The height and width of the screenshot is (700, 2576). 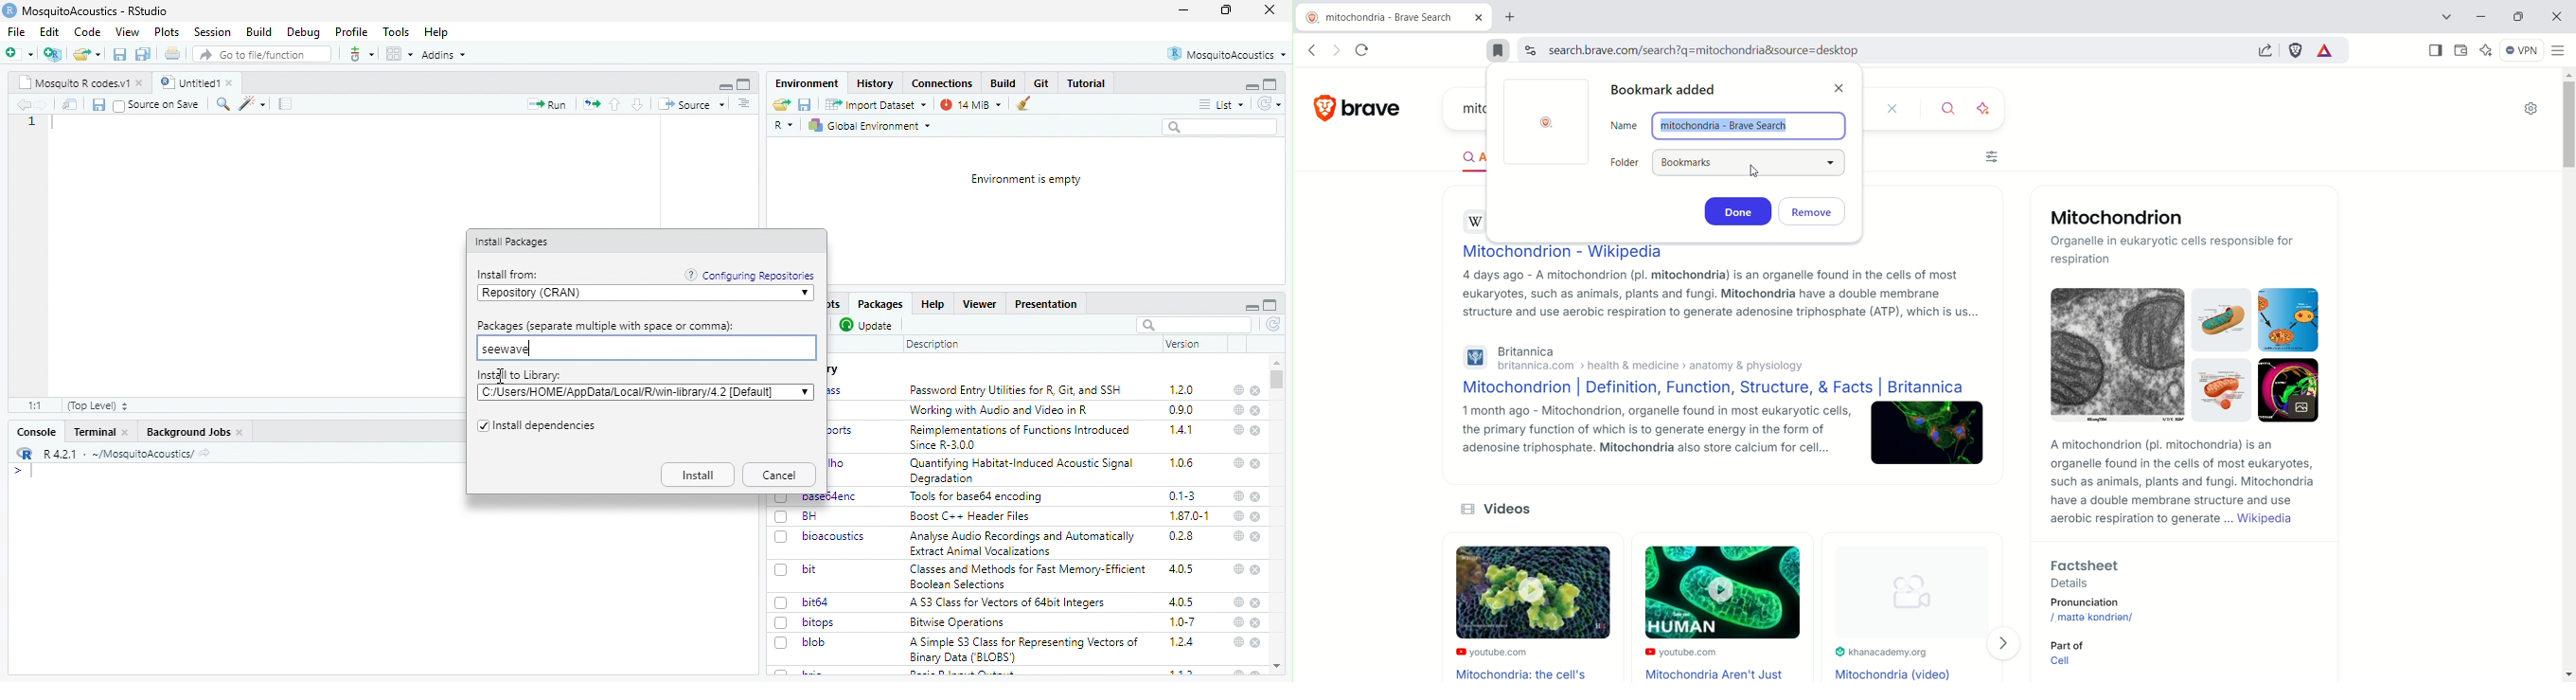 I want to click on close, so click(x=1255, y=411).